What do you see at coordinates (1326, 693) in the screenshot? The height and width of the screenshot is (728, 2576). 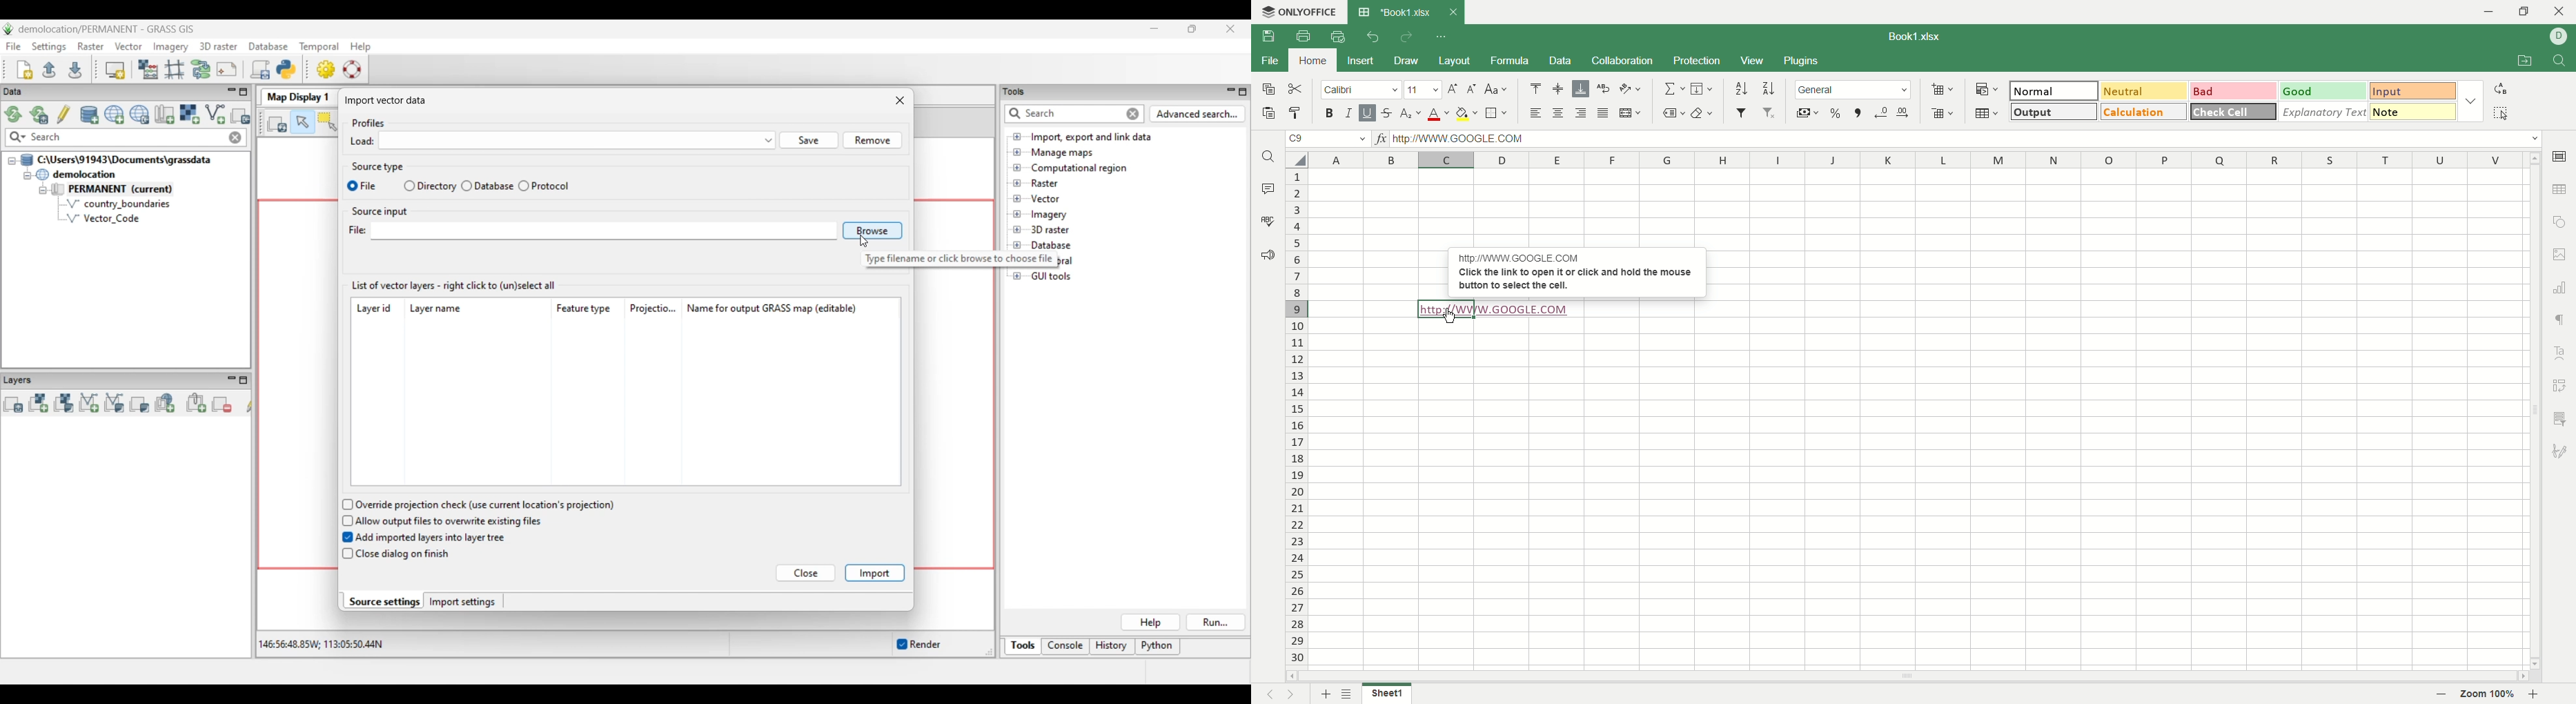 I see `new sheet` at bounding box center [1326, 693].